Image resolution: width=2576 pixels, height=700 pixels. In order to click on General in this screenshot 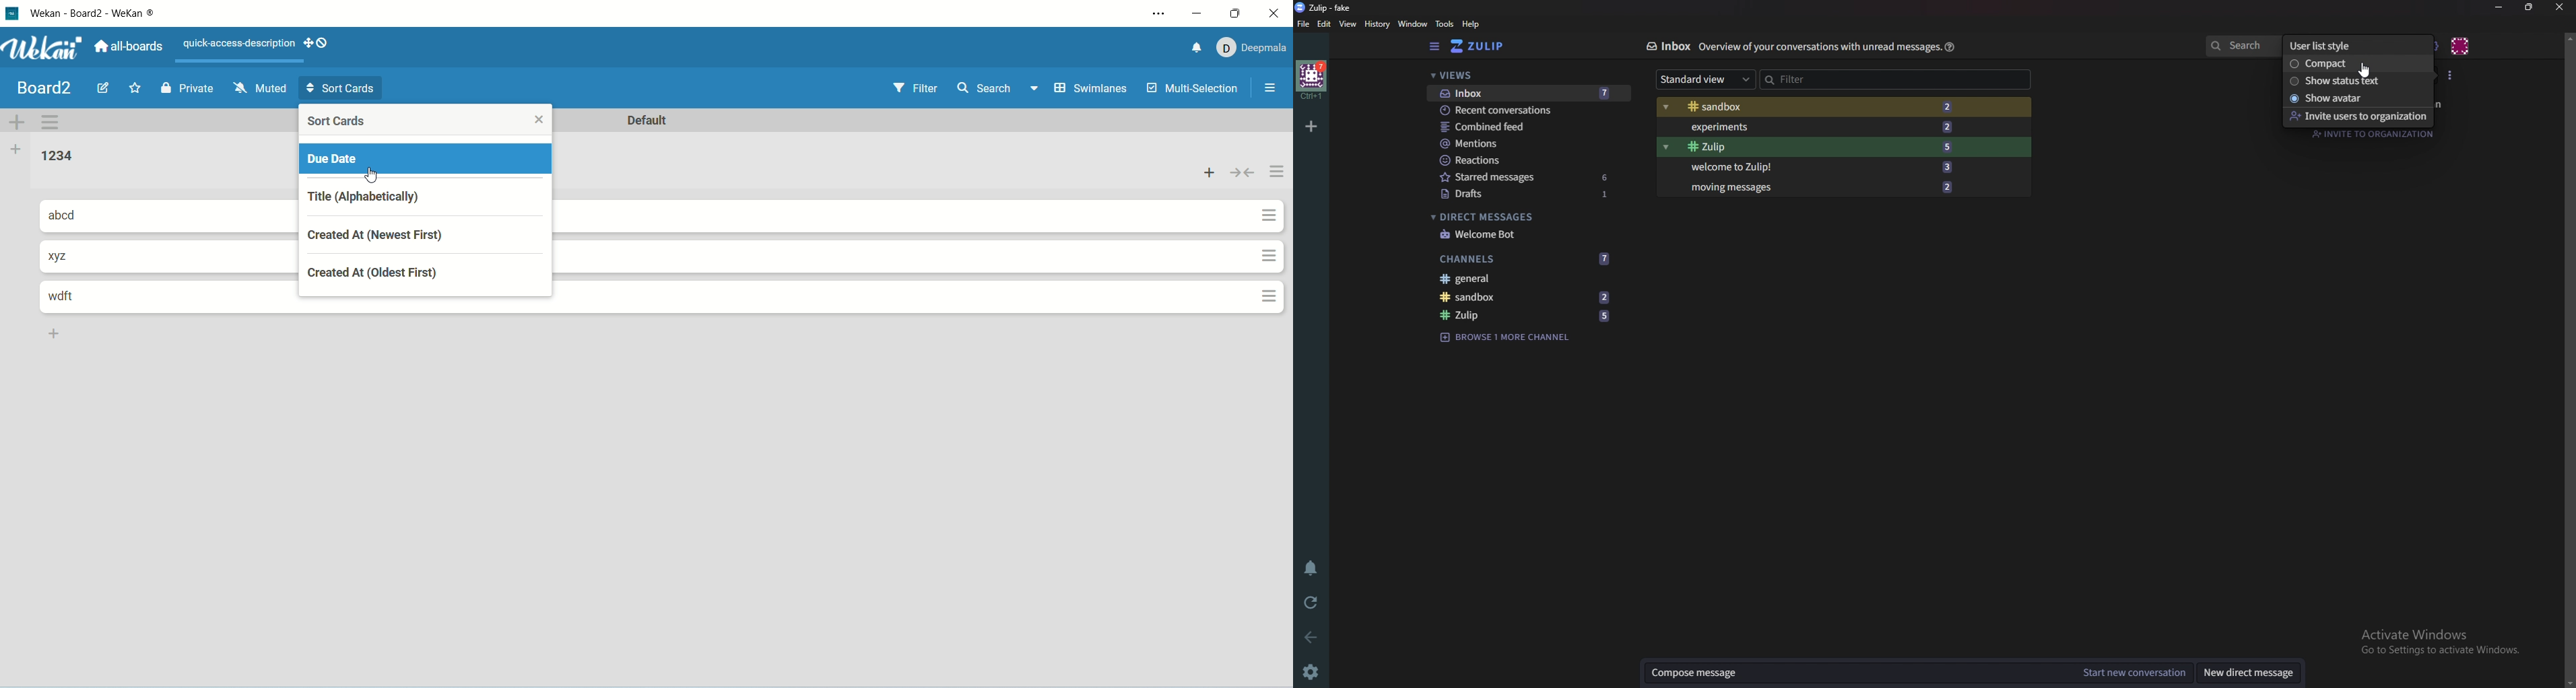, I will do `click(1524, 279)`.